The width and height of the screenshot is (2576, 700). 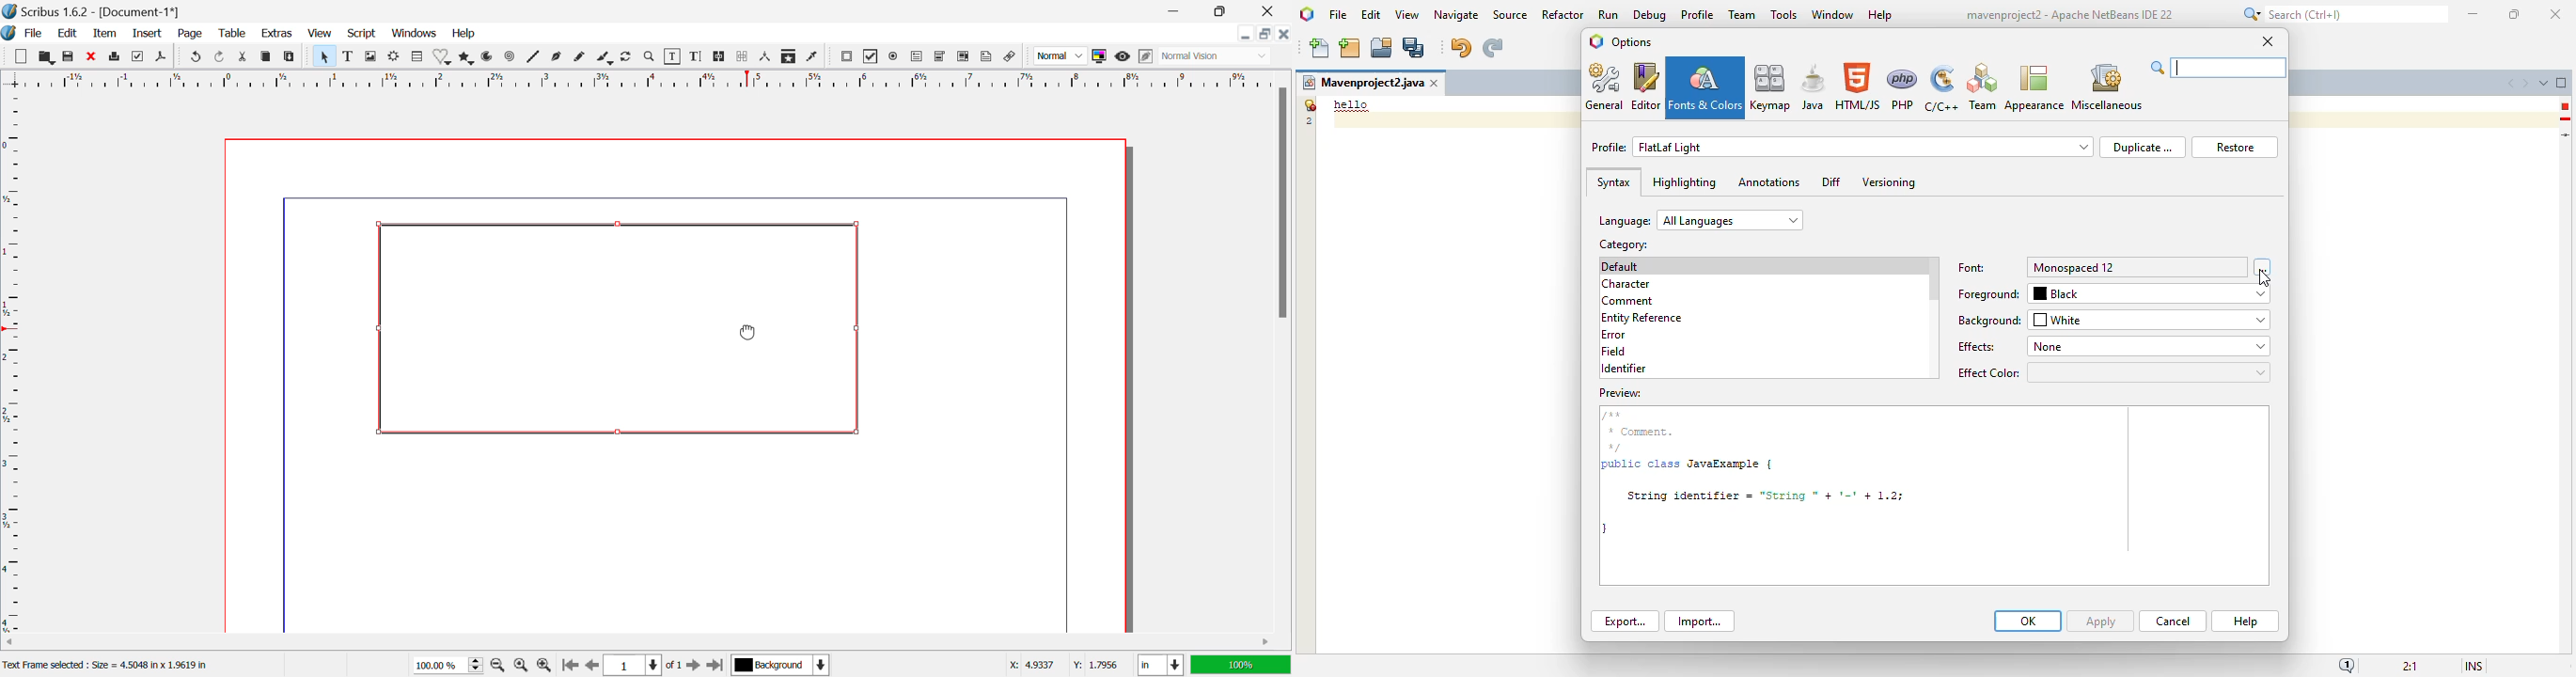 I want to click on Normal, so click(x=1060, y=58).